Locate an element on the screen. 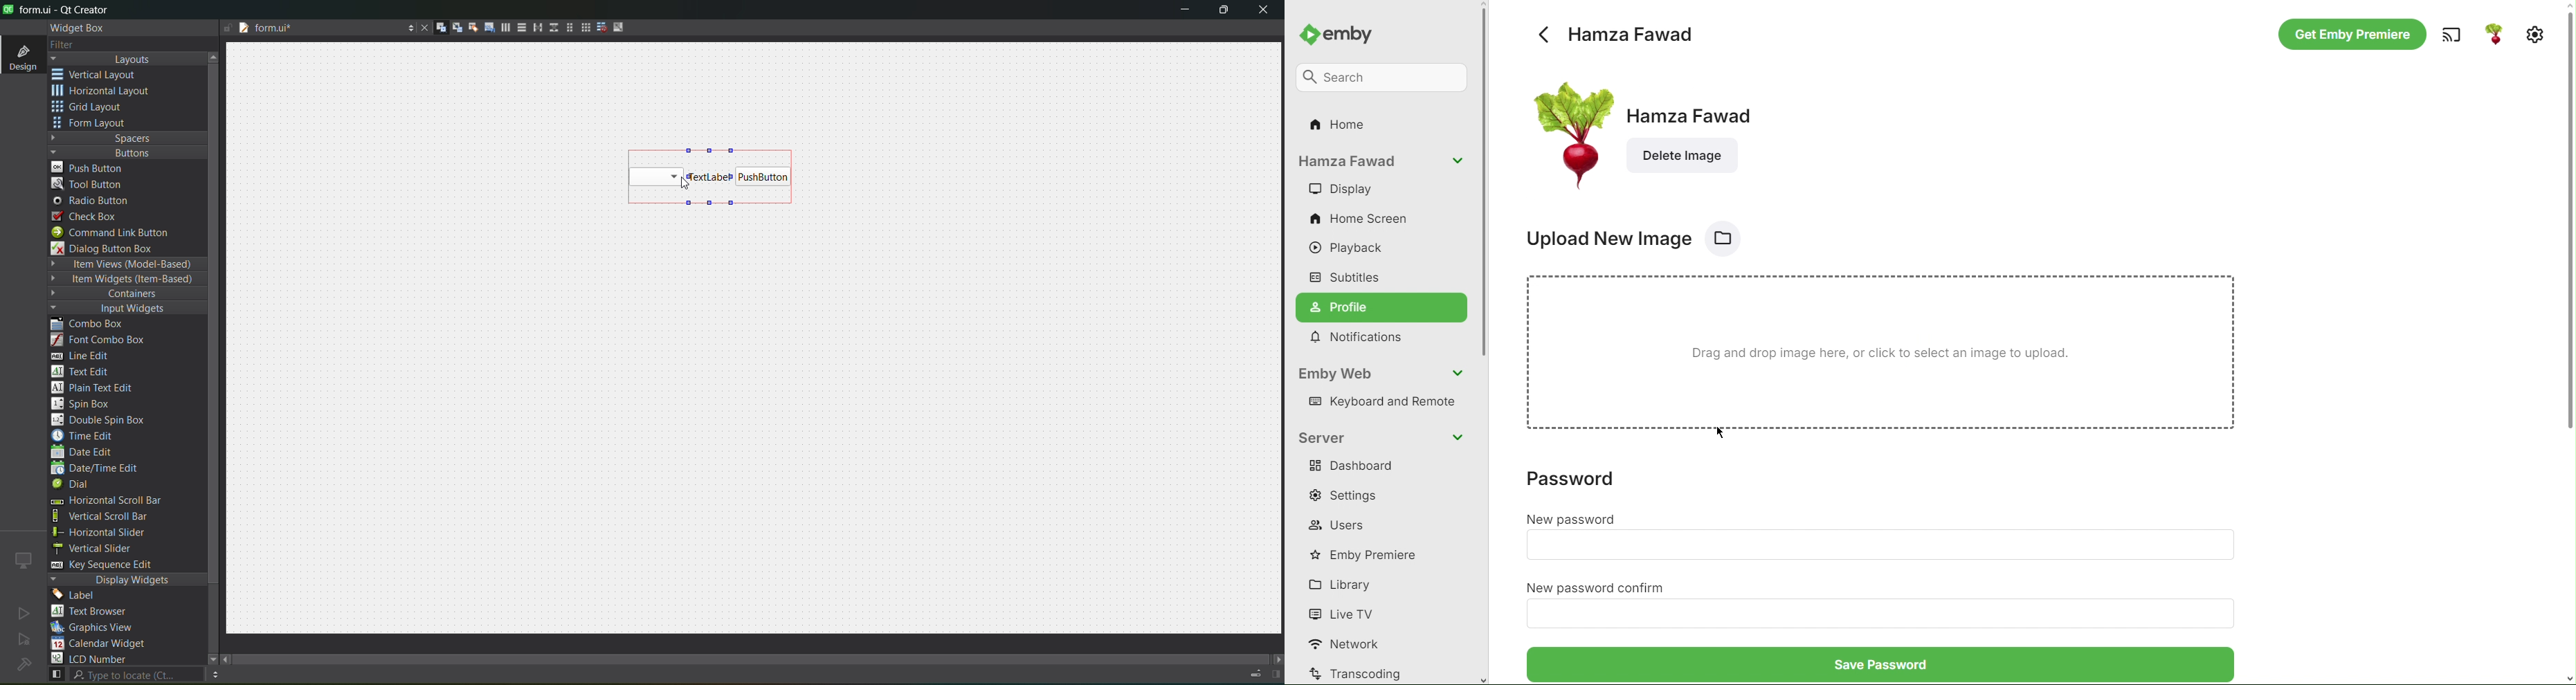 This screenshot has width=2576, height=700. line edit  is located at coordinates (87, 356).